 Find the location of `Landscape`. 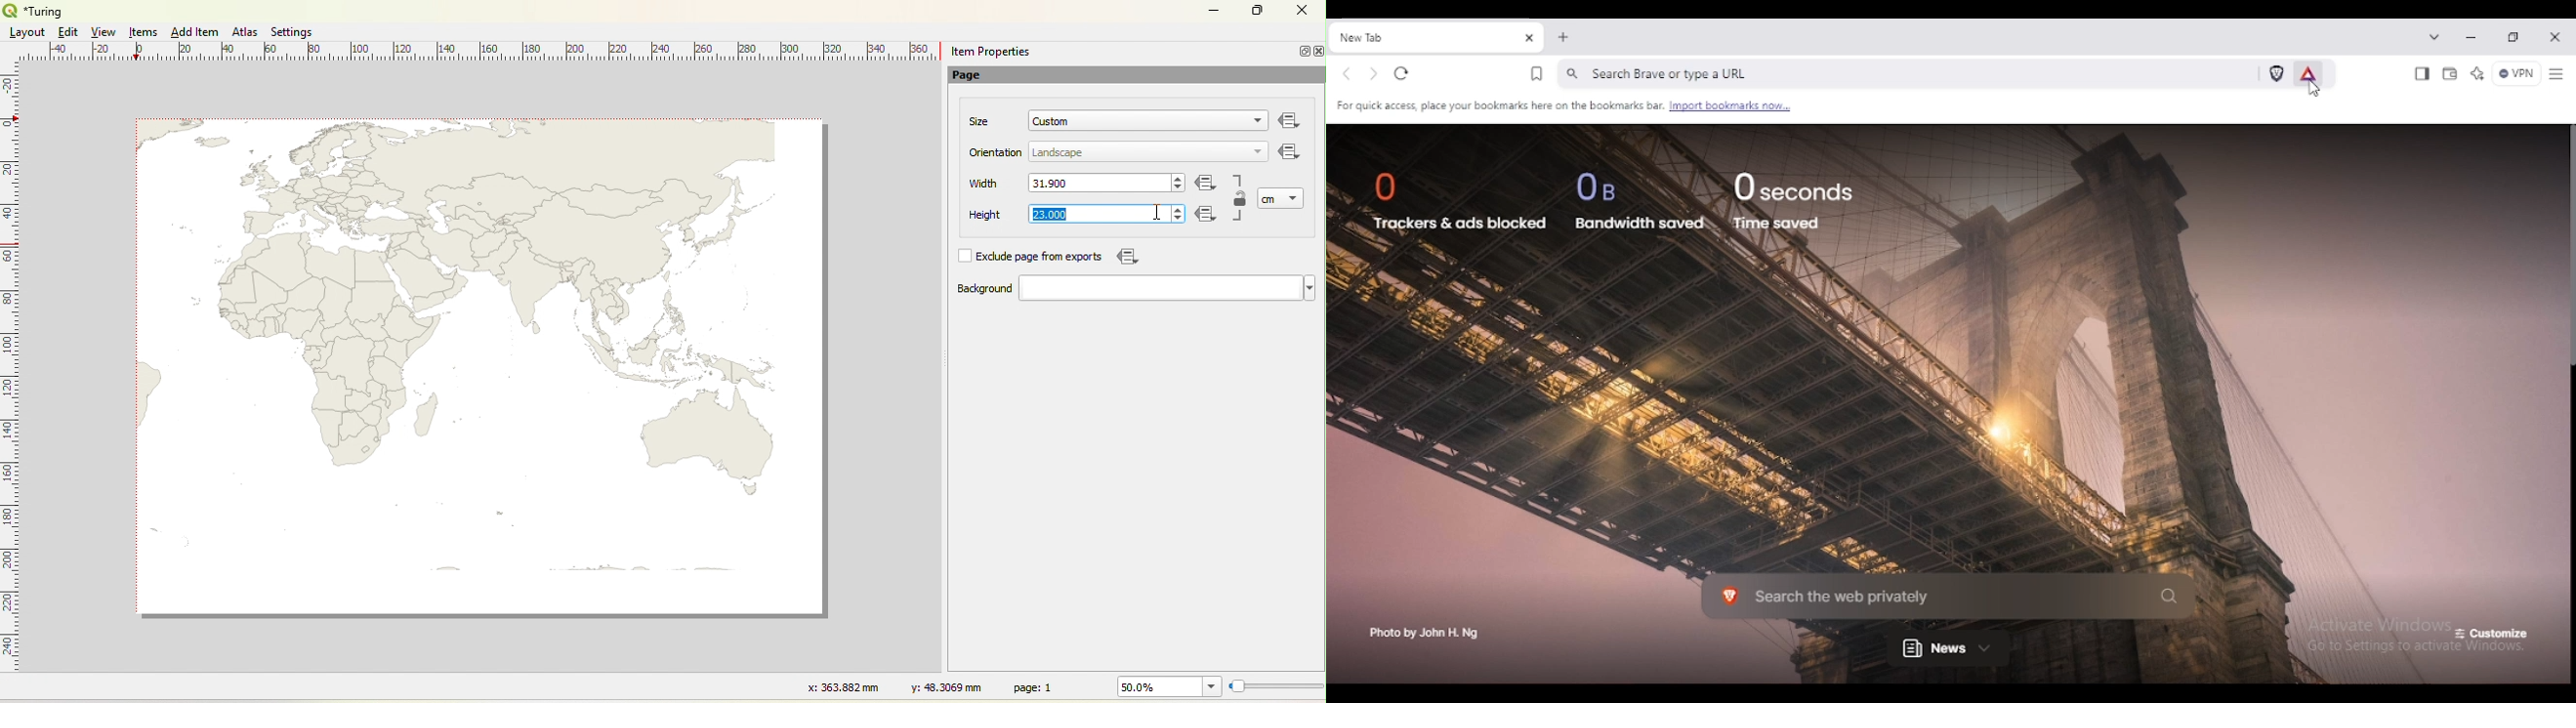

Landscape is located at coordinates (1059, 153).